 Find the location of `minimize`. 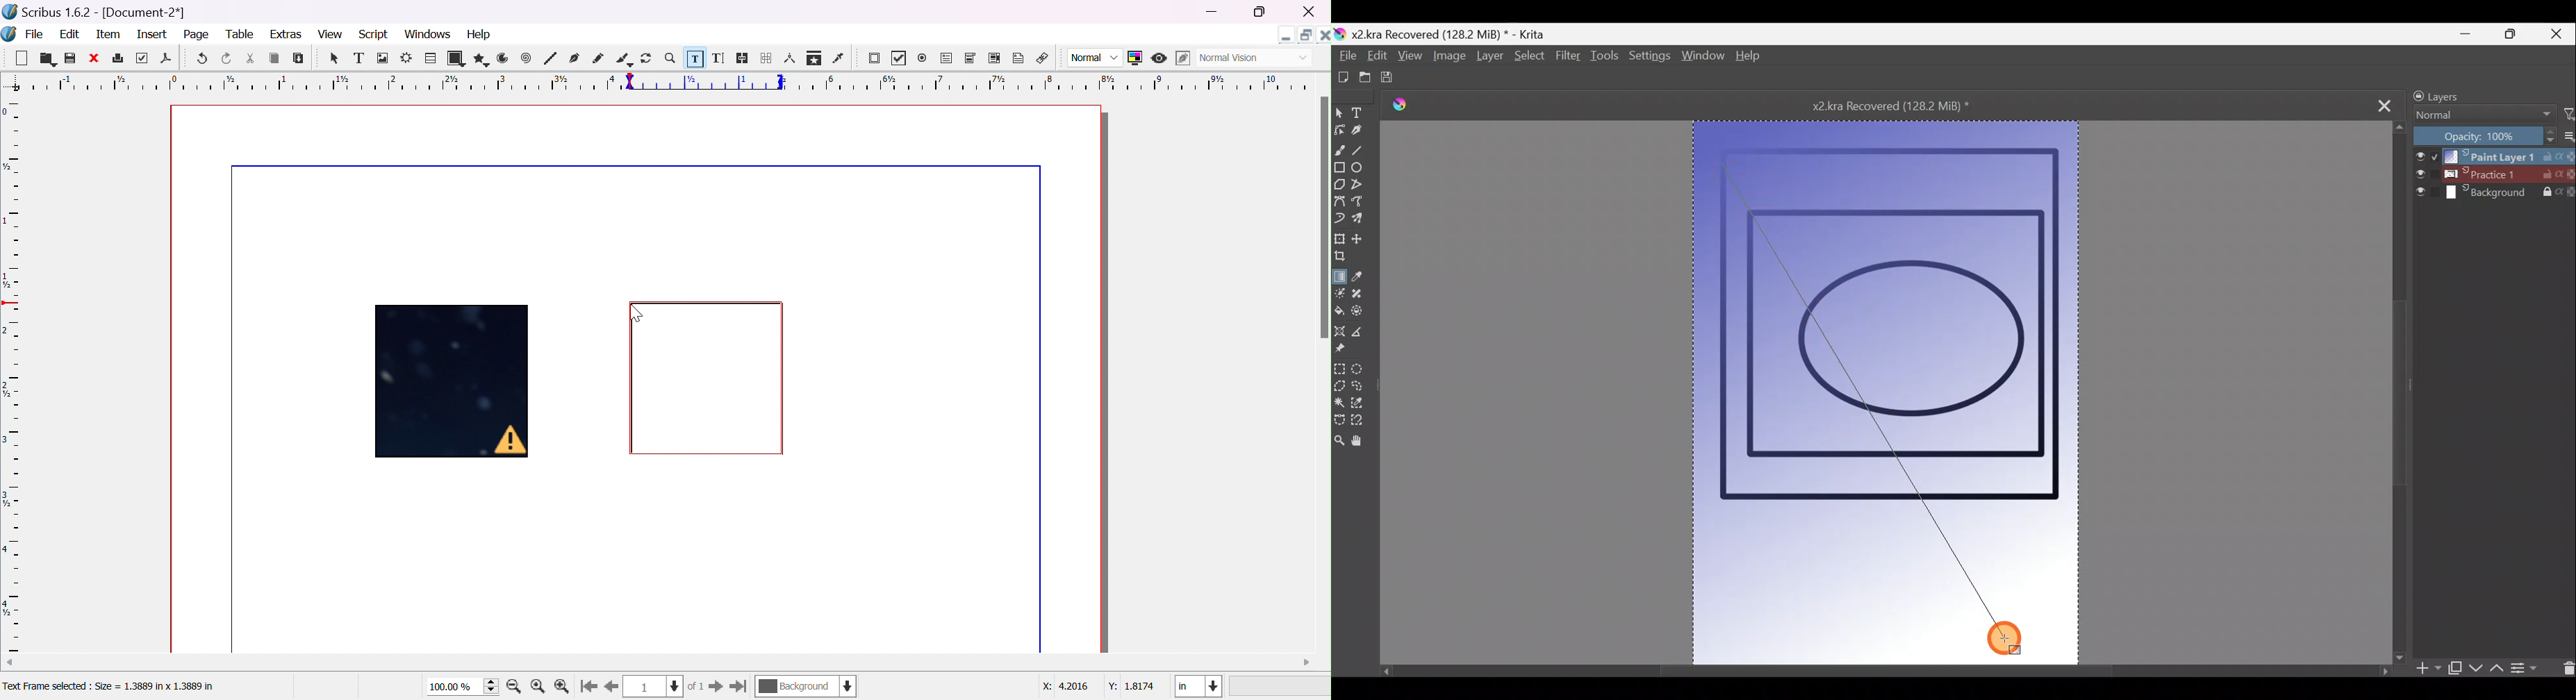

minimize is located at coordinates (1287, 35).